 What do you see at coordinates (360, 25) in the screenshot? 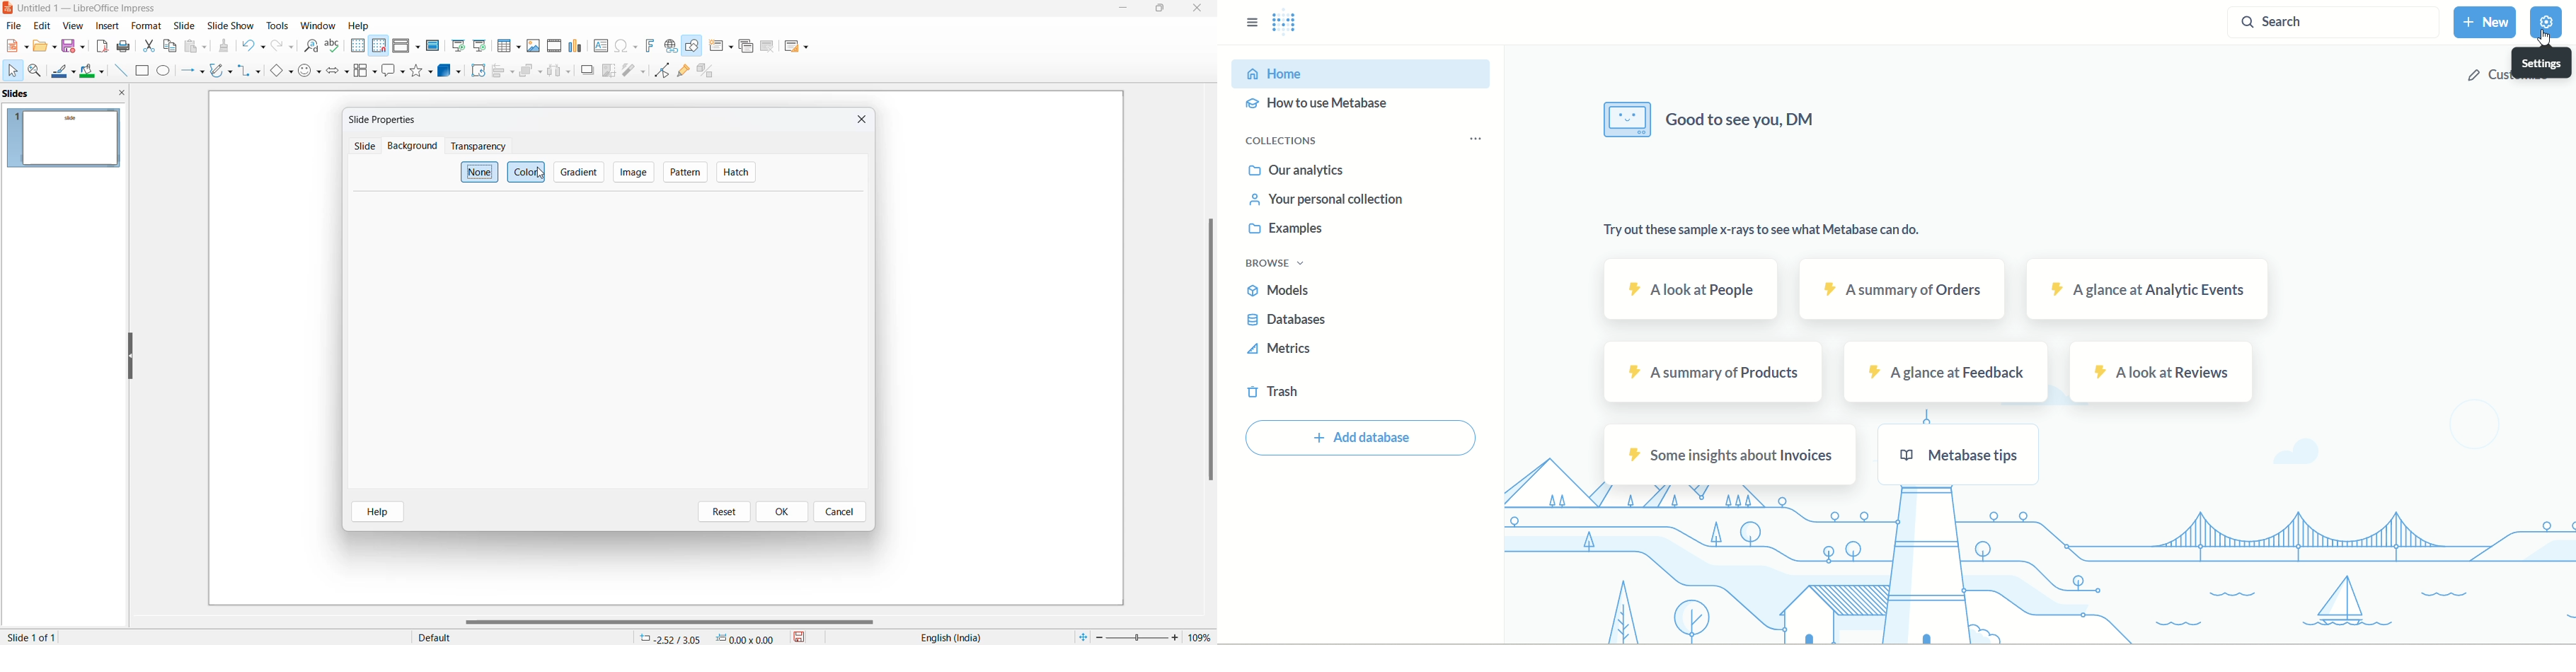
I see `Help` at bounding box center [360, 25].